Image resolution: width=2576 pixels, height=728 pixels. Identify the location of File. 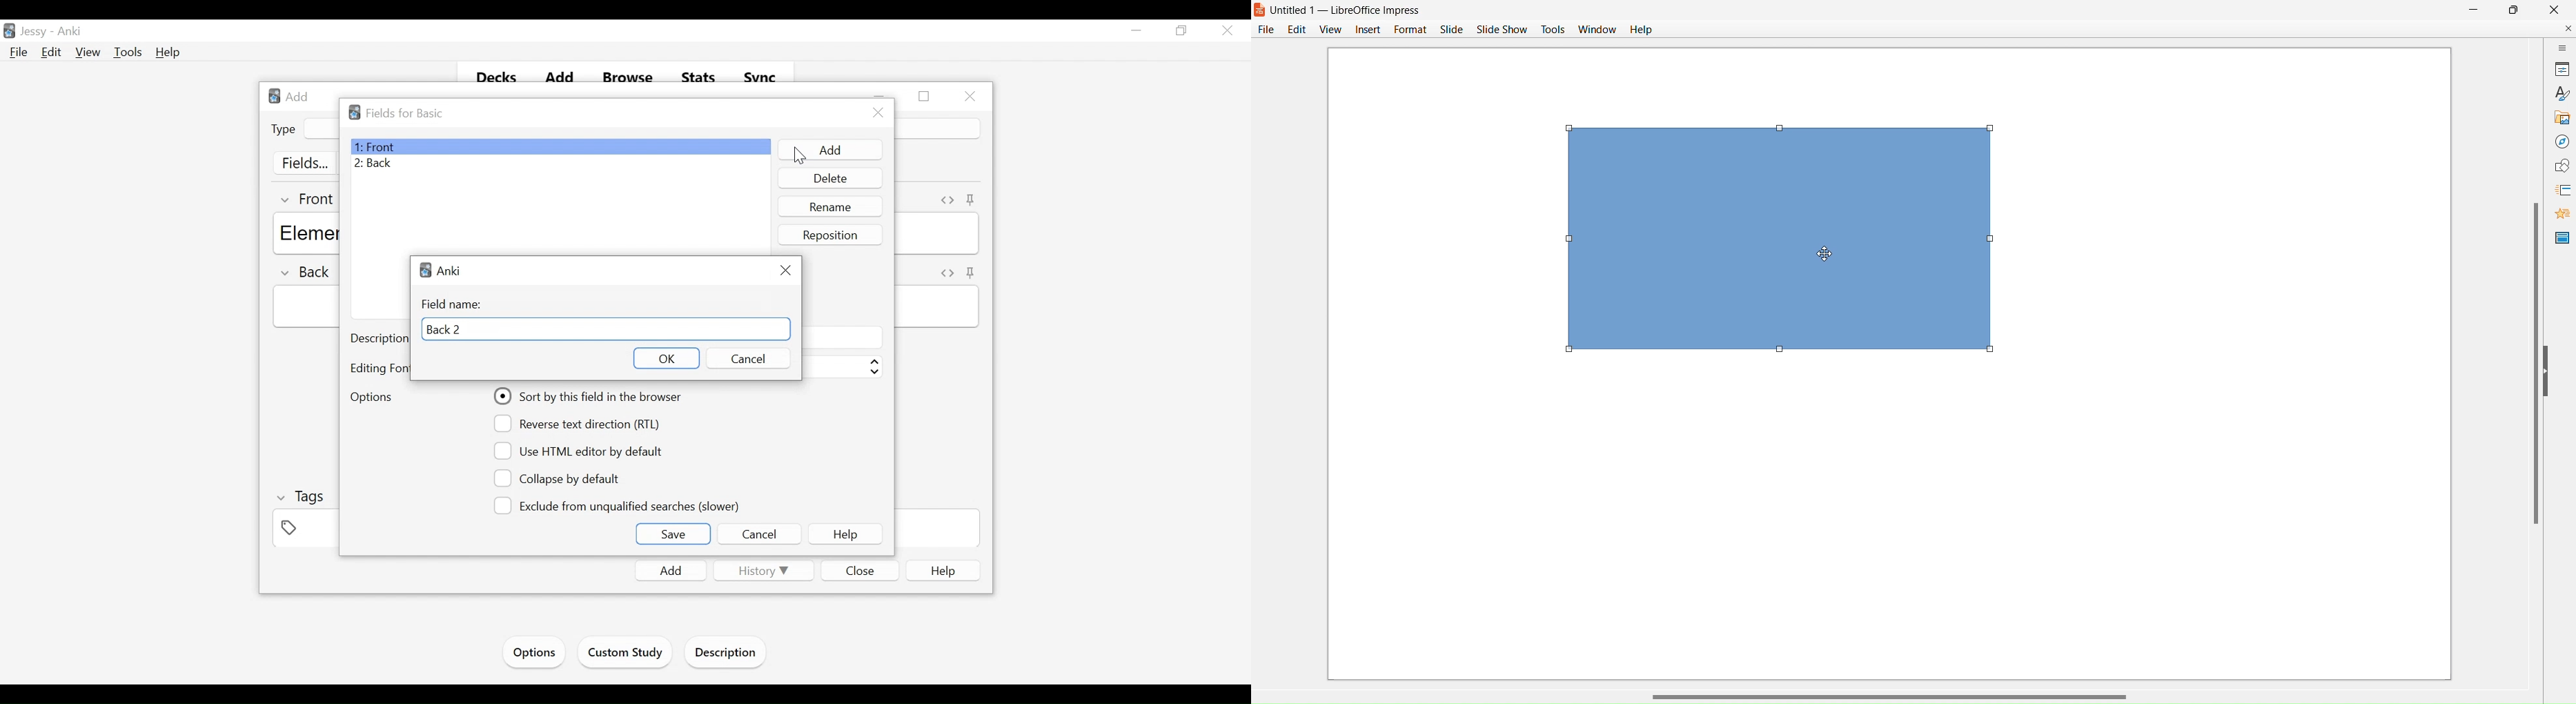
(19, 53).